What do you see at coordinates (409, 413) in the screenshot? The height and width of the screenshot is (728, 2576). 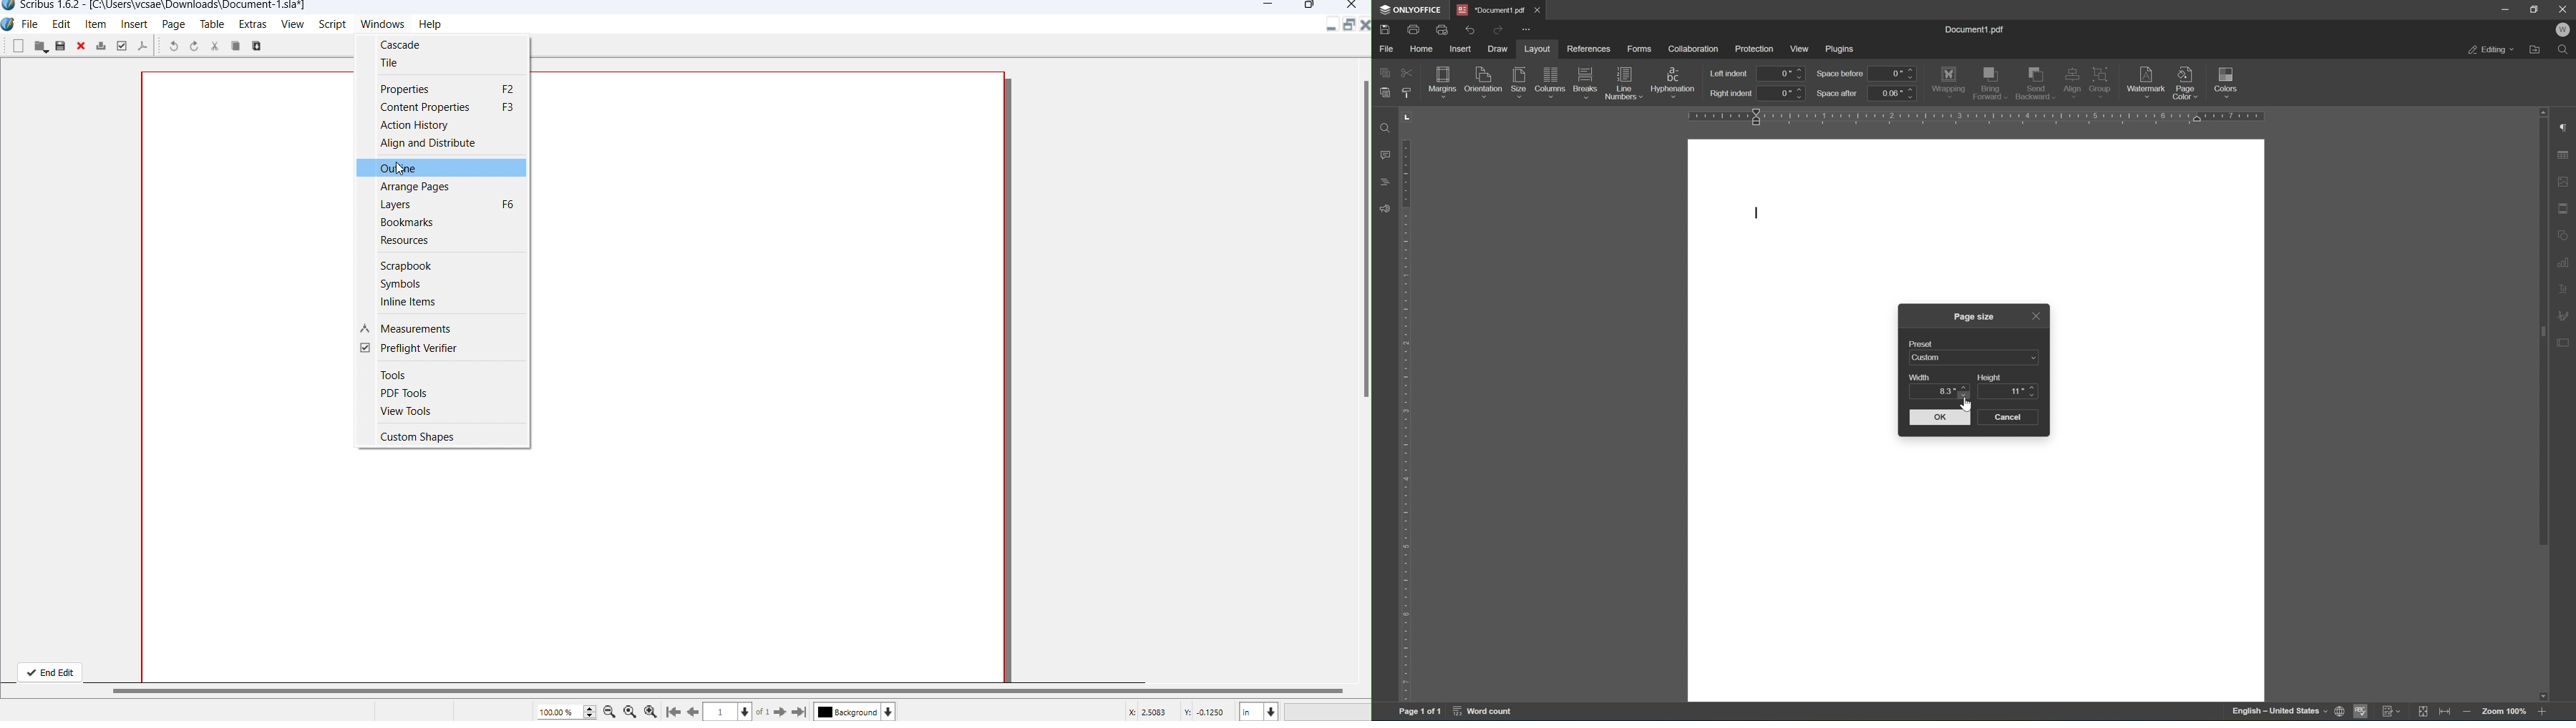 I see `View Tools` at bounding box center [409, 413].